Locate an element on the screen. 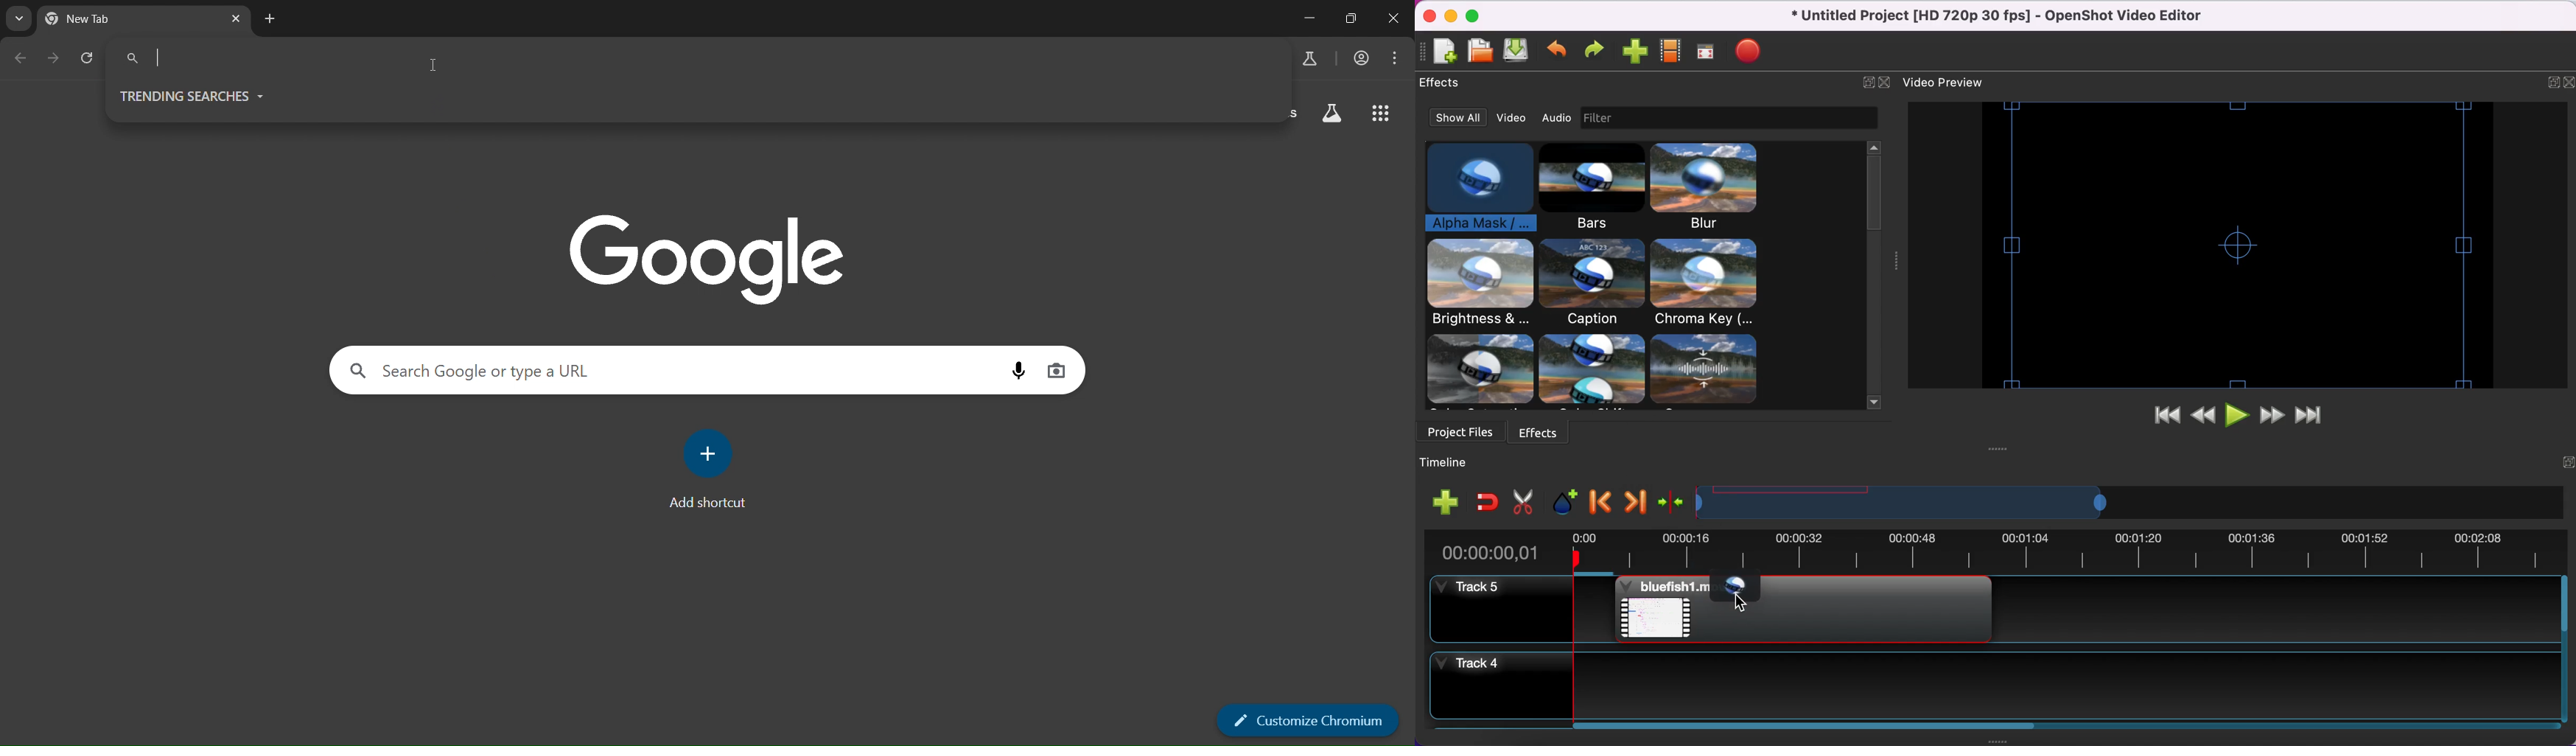  search tabs is located at coordinates (18, 18).